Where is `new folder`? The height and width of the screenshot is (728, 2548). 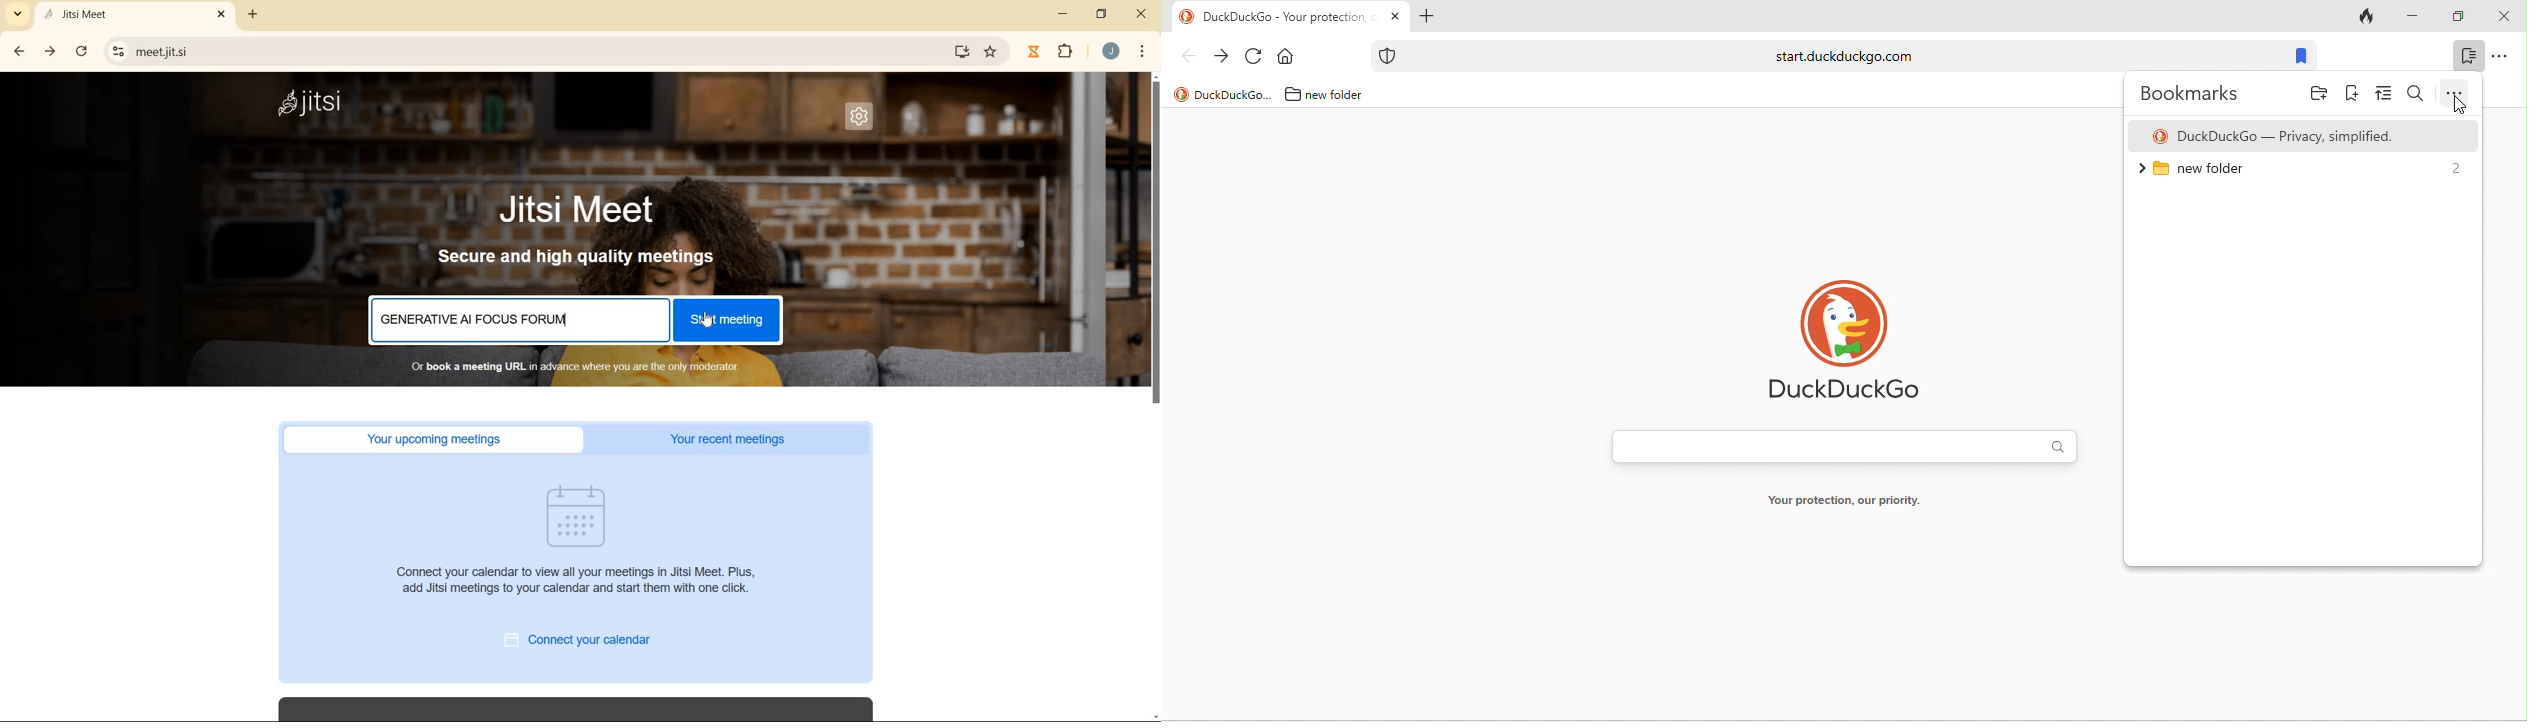 new folder is located at coordinates (1342, 94).